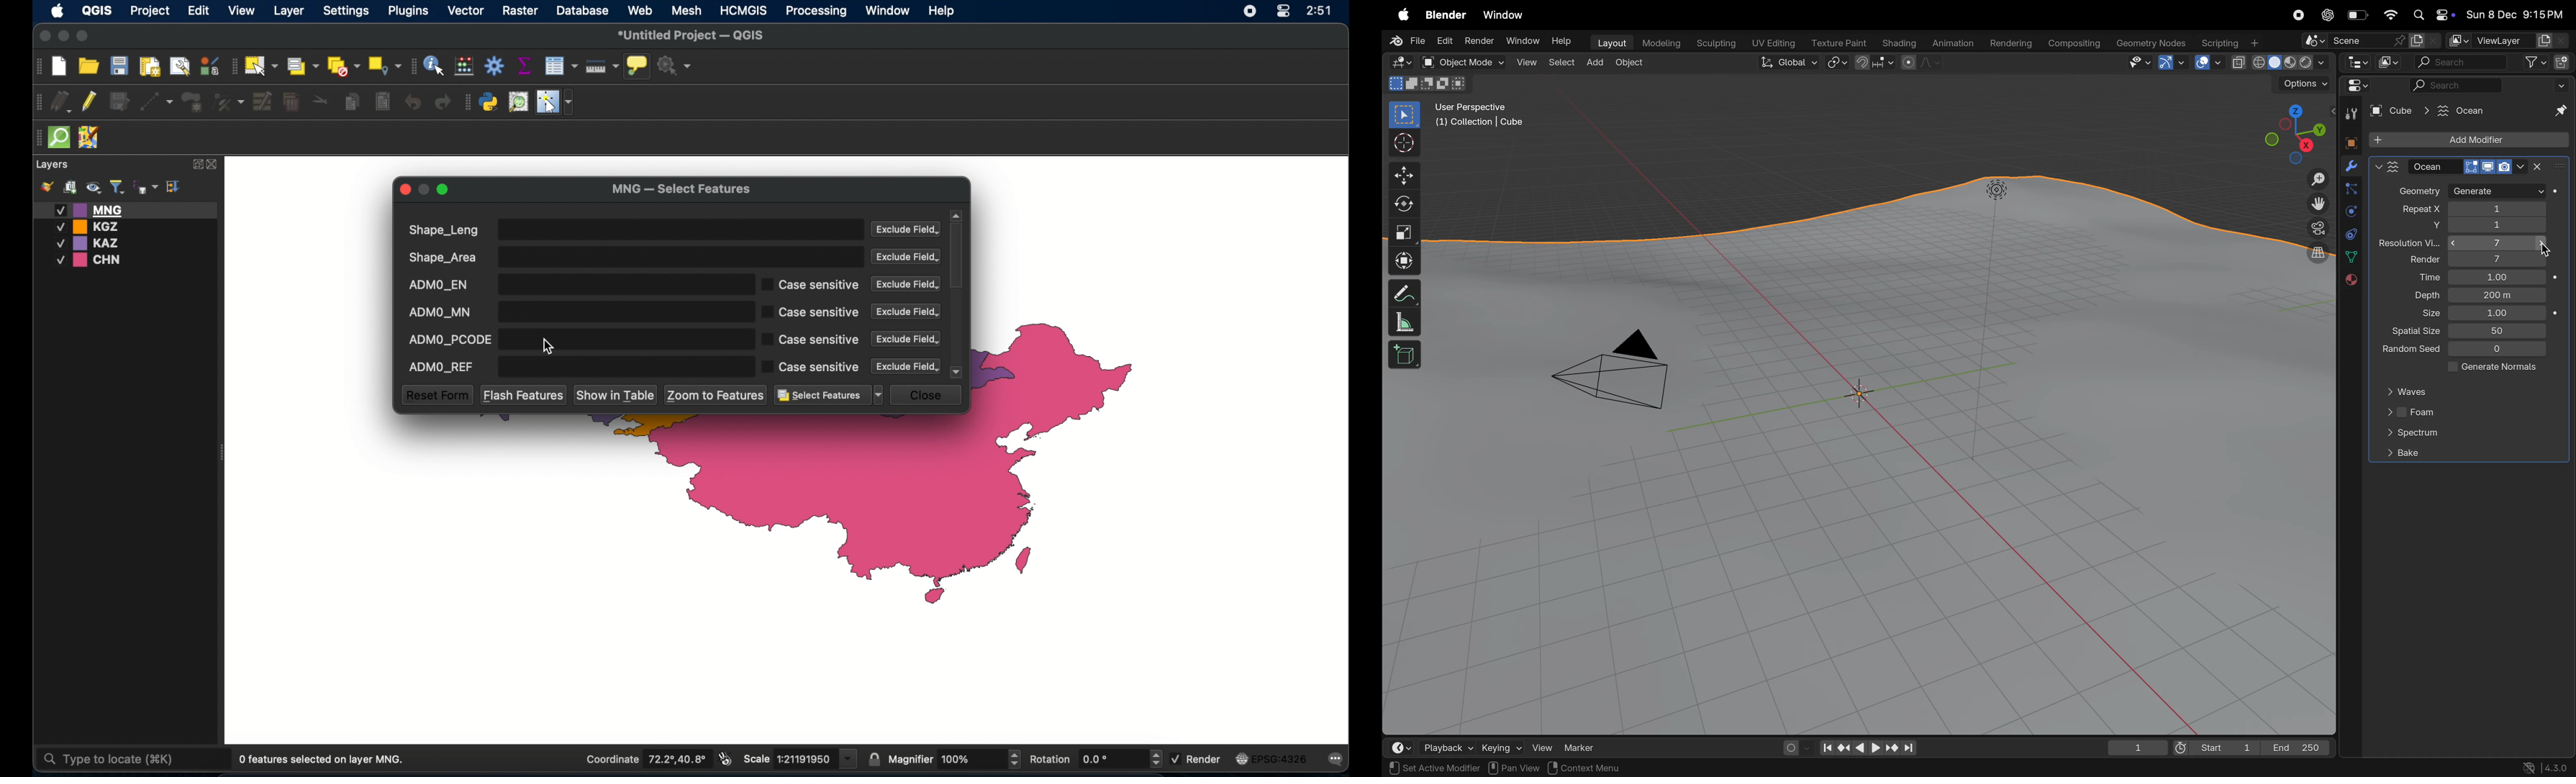 The height and width of the screenshot is (784, 2576). I want to click on toggle pin id, so click(2559, 112).